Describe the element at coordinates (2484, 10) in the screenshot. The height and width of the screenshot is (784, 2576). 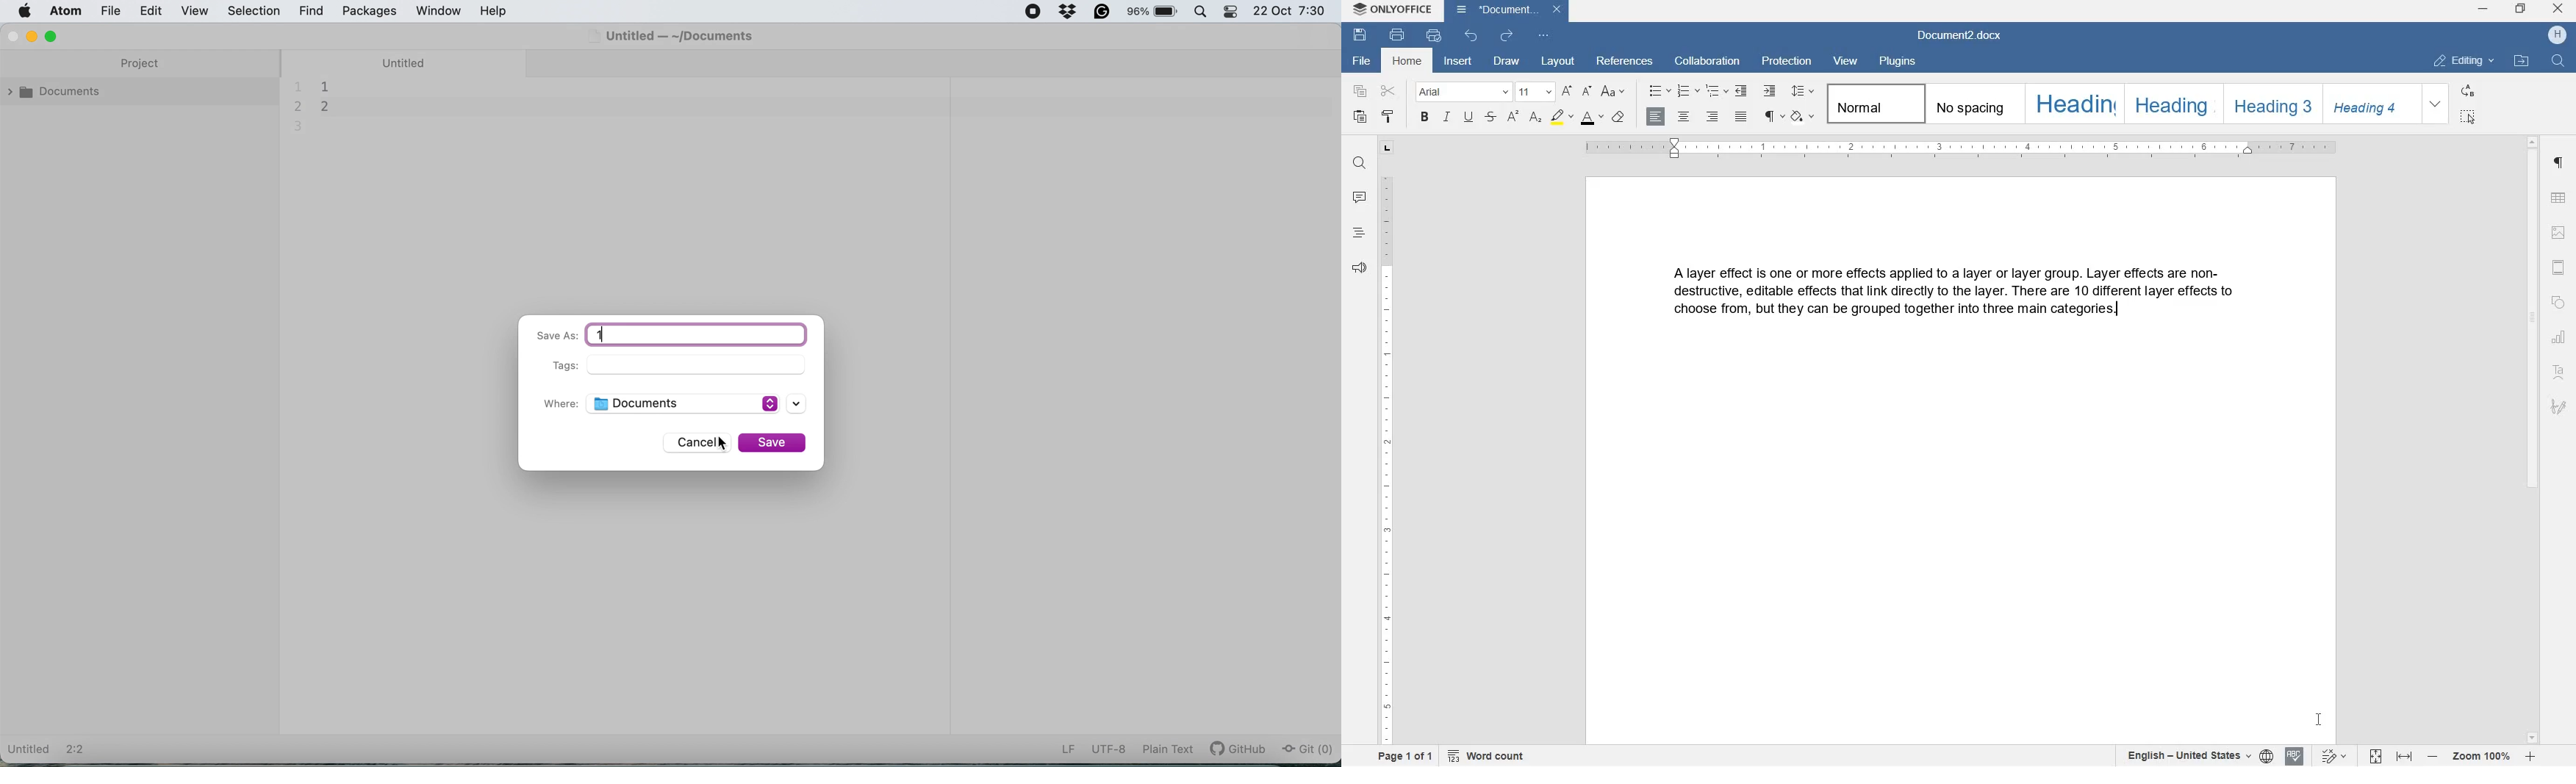
I see `MINIMIZE` at that location.